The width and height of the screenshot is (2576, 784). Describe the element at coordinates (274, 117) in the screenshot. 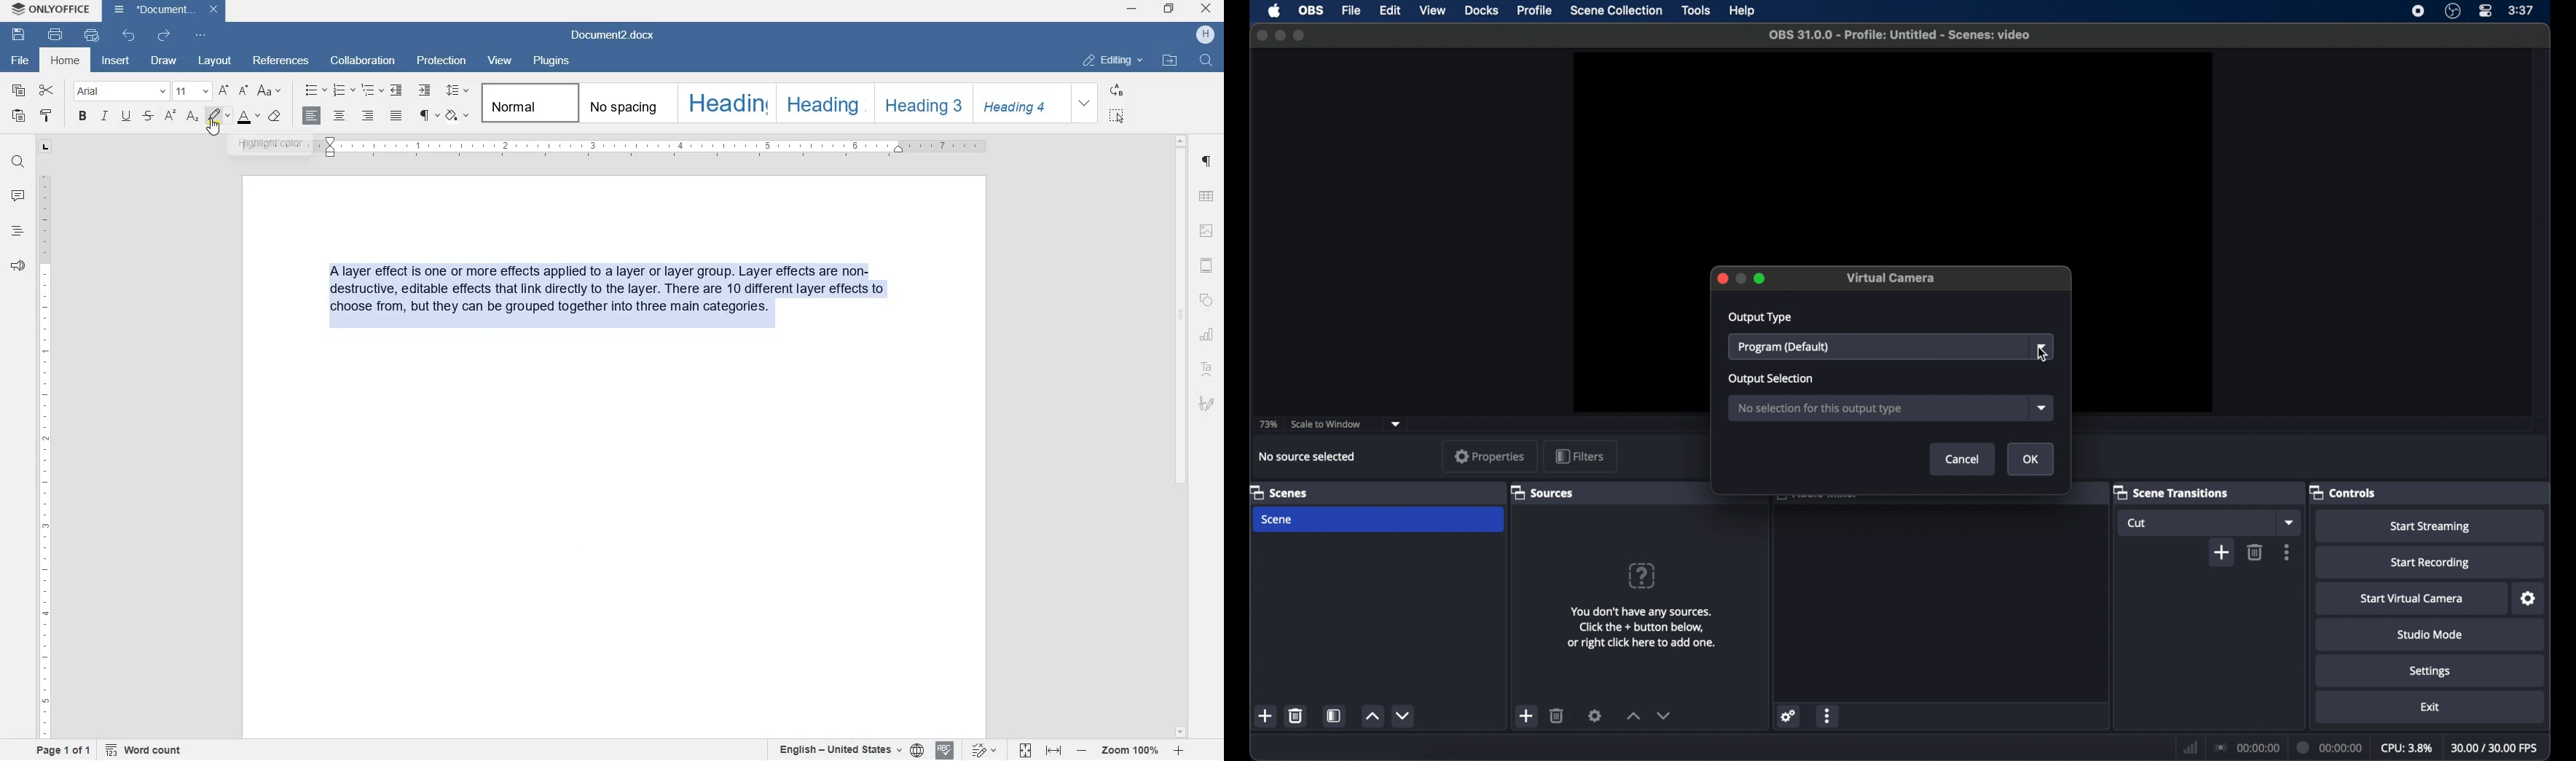

I see `CLEAR STYLE` at that location.